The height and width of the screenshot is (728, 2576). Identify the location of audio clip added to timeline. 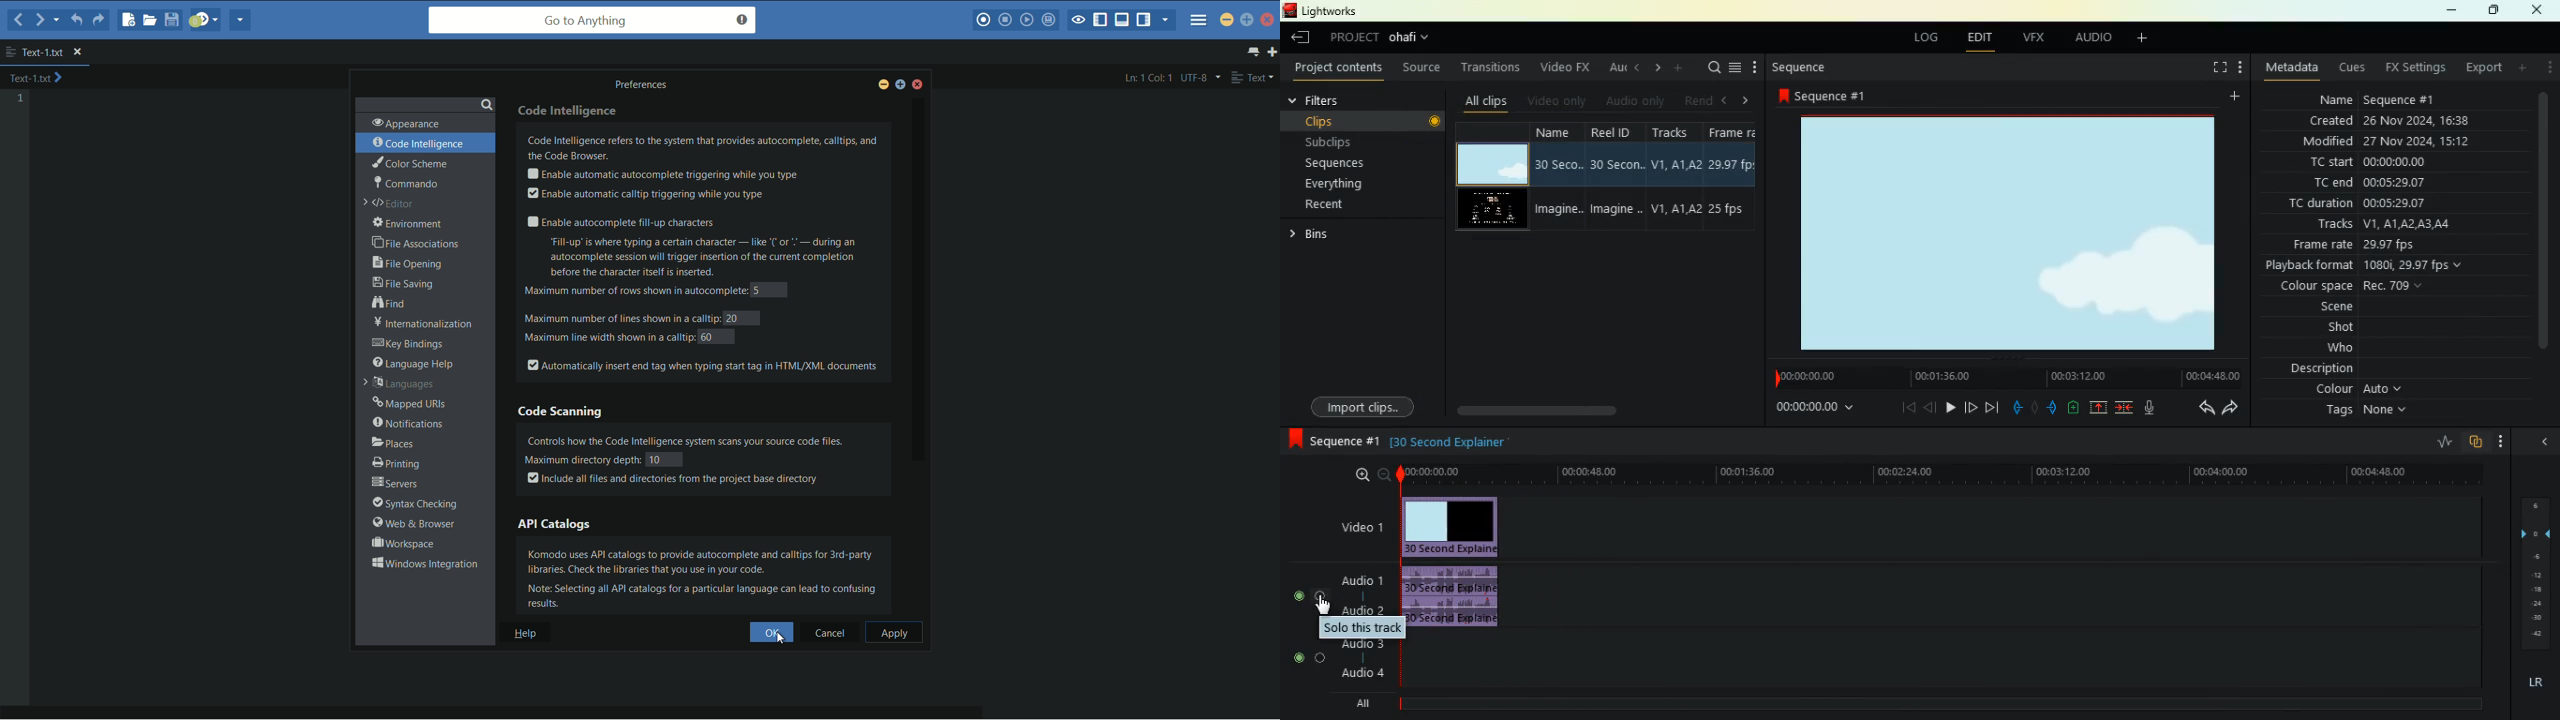
(1456, 594).